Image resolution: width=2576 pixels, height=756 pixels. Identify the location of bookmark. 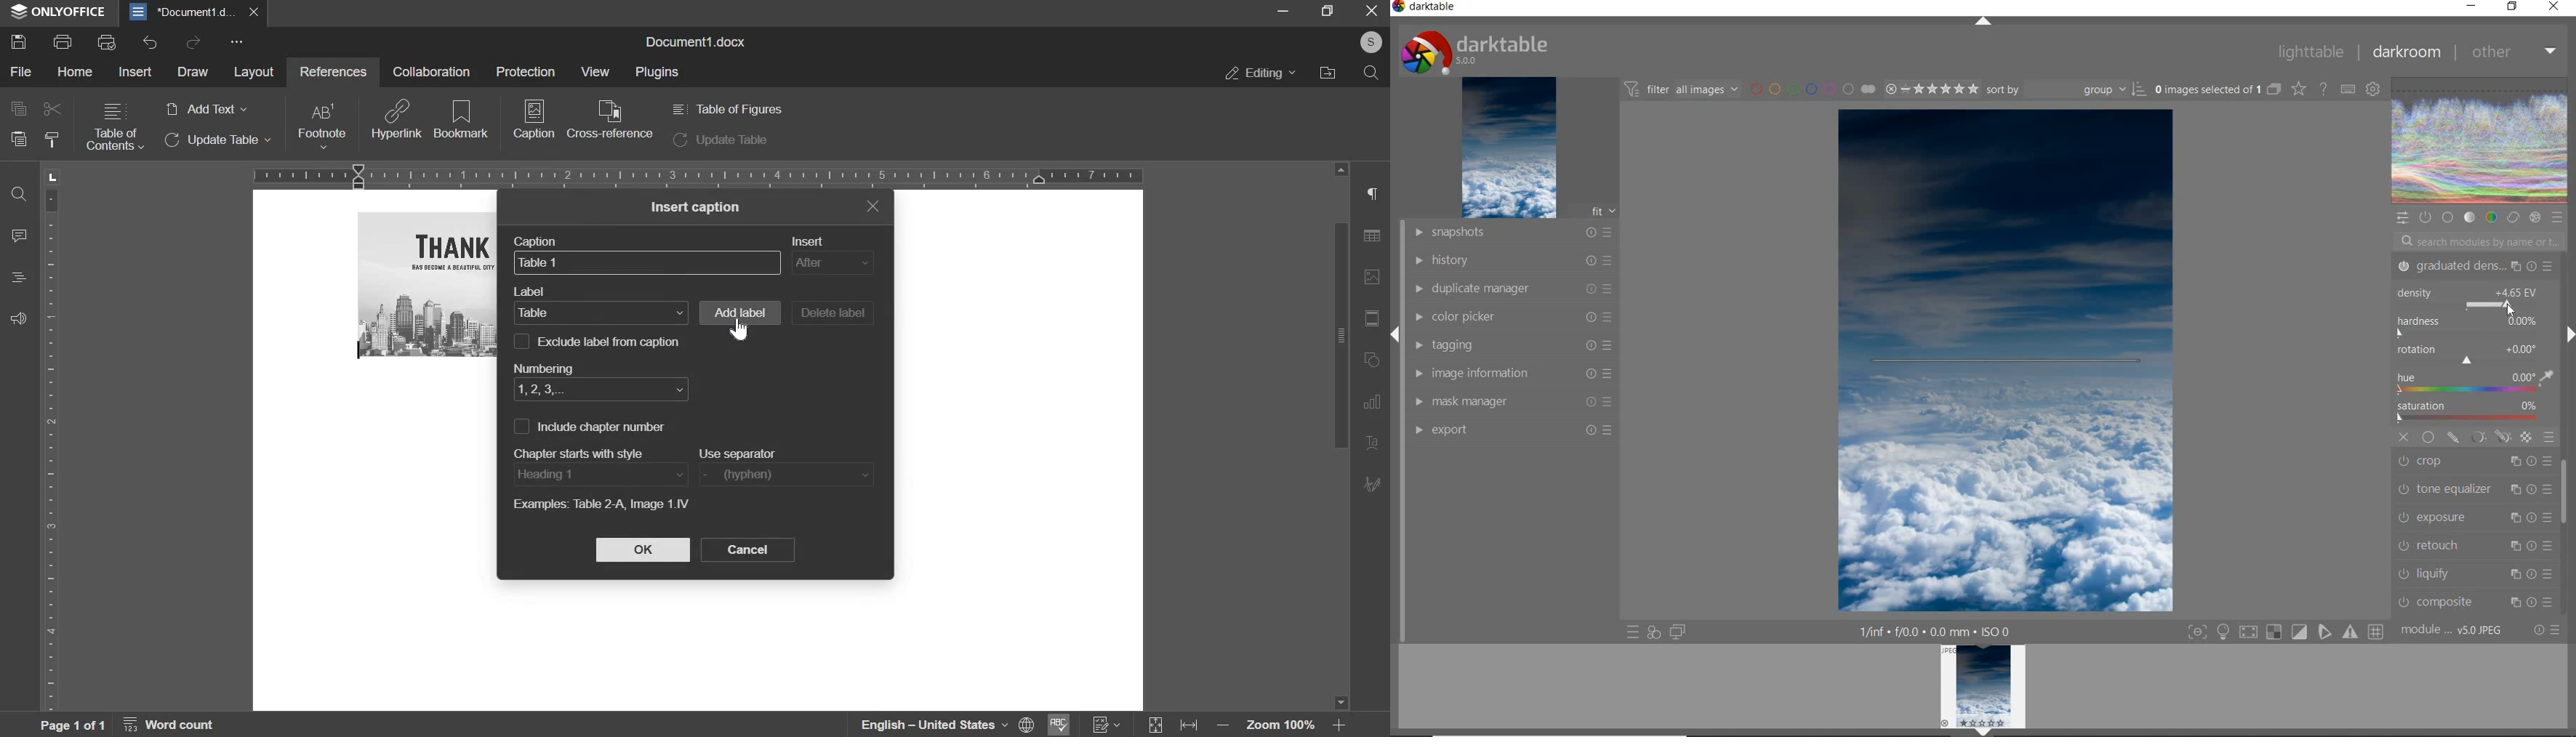
(462, 118).